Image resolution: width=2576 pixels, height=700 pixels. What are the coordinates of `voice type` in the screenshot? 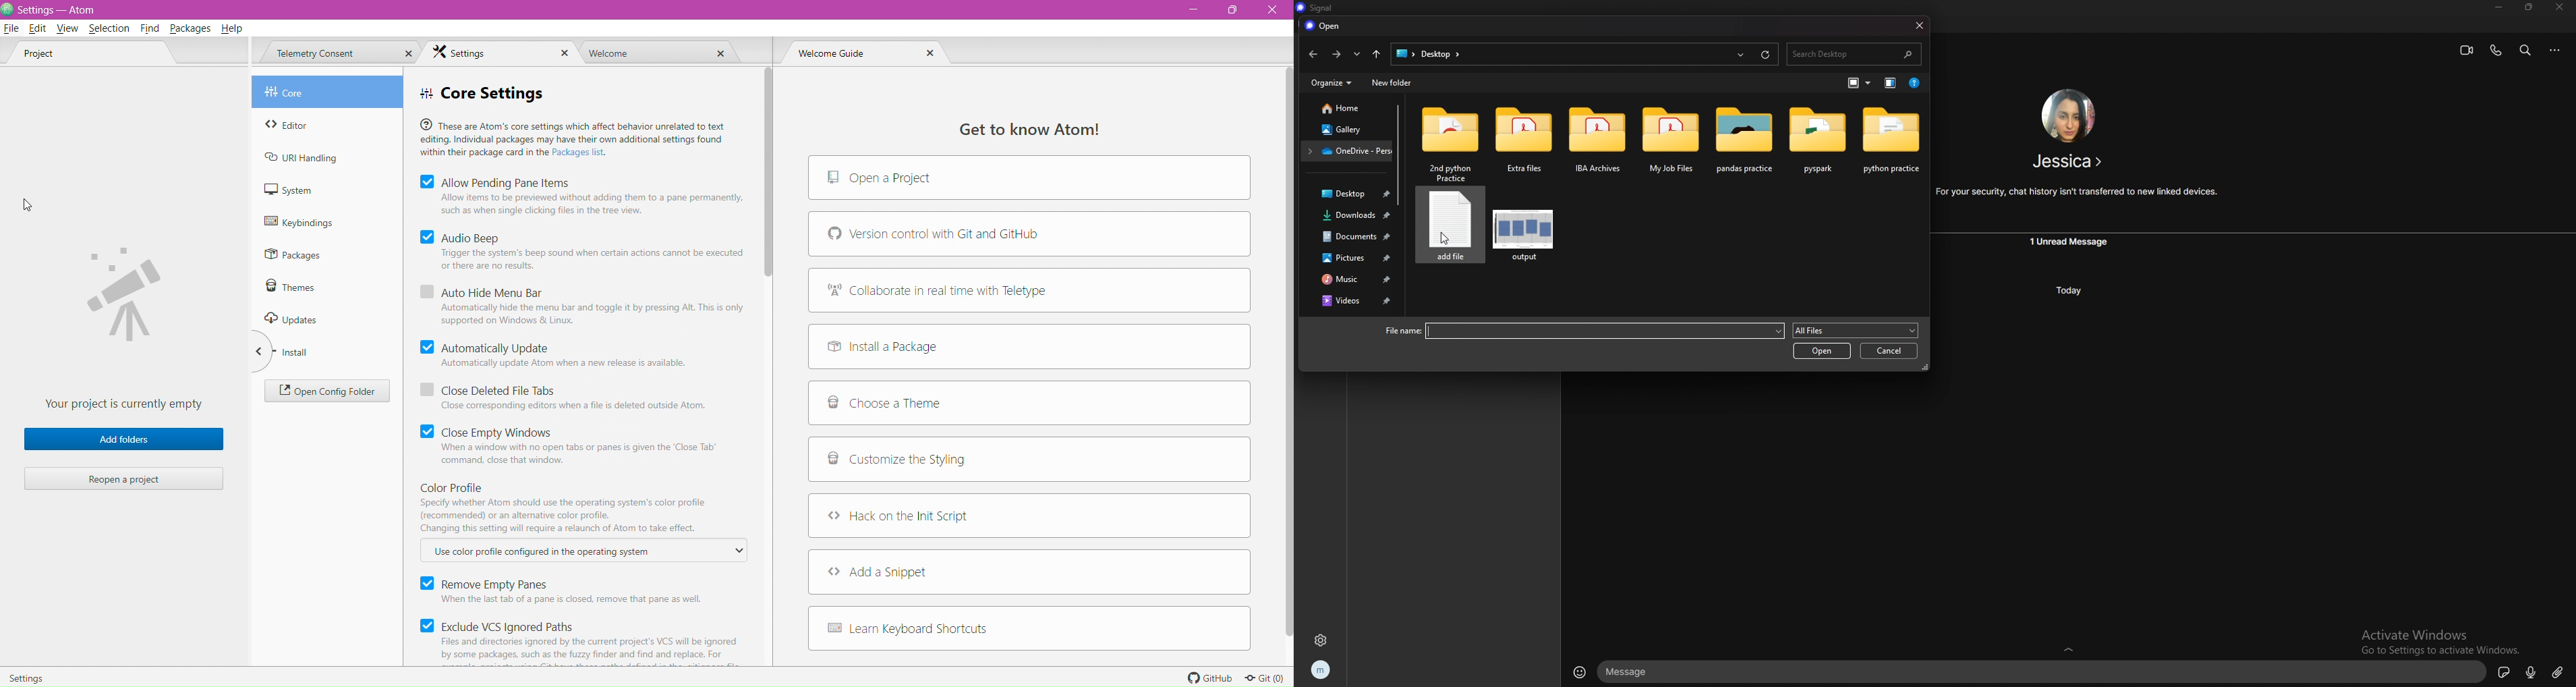 It's located at (2531, 673).